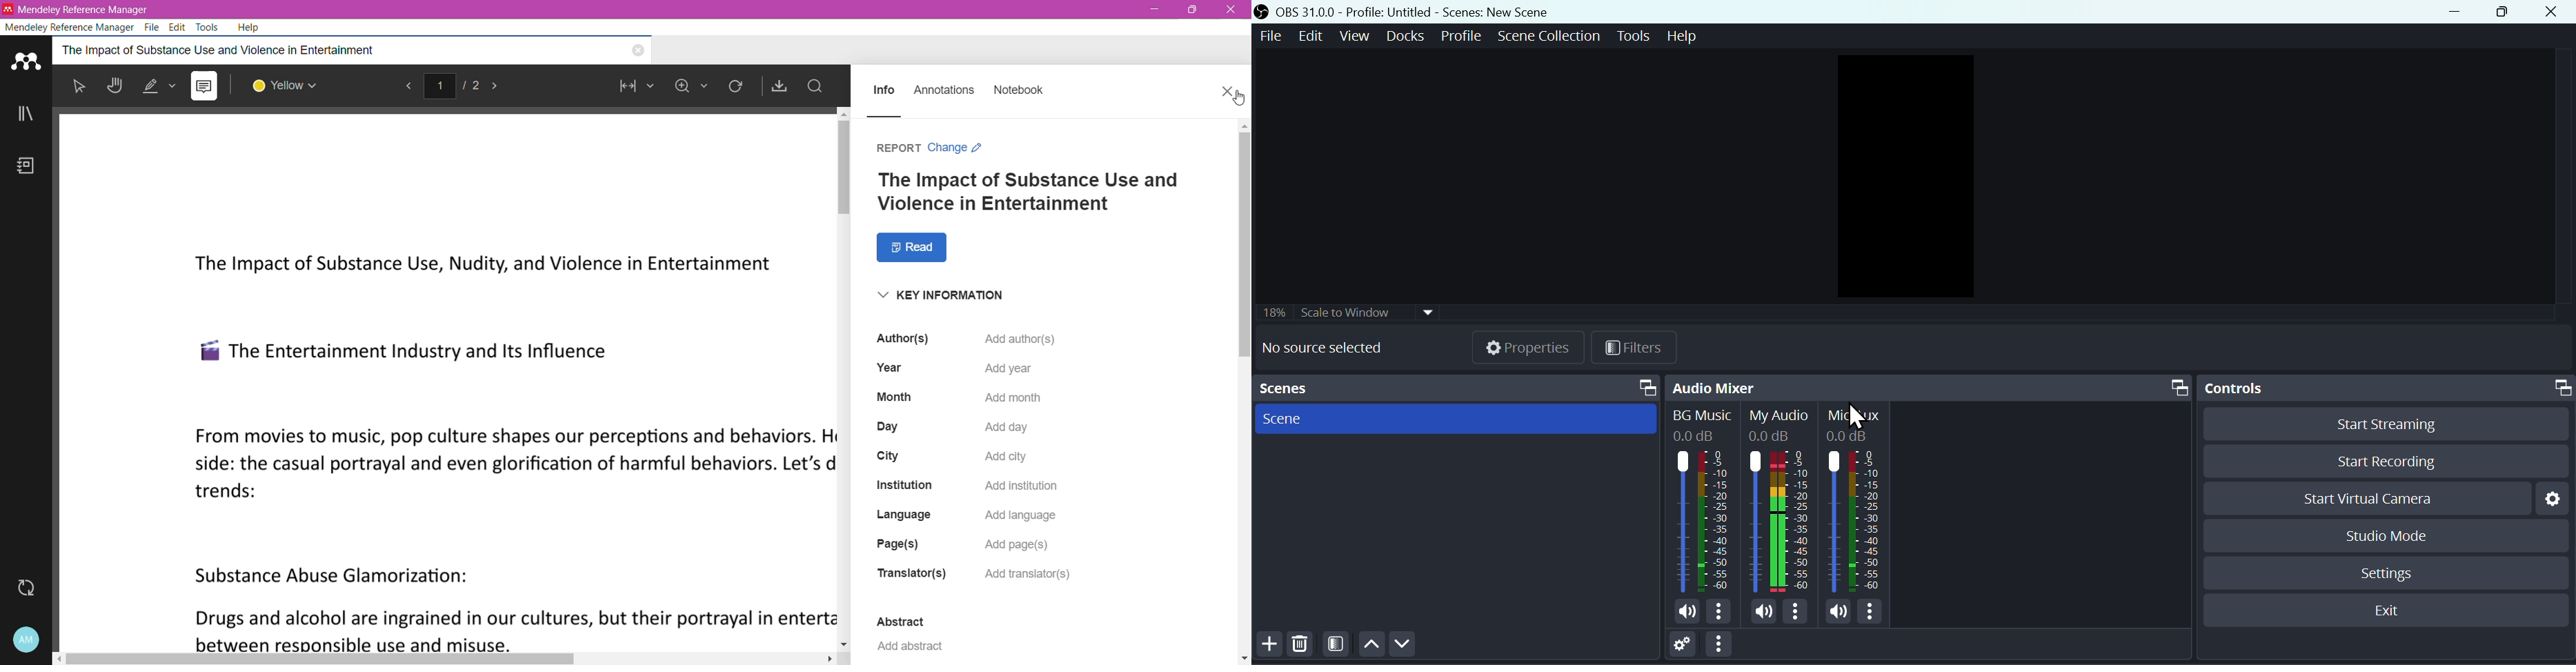 Image resolution: width=2576 pixels, height=672 pixels. What do you see at coordinates (1407, 644) in the screenshot?
I see `Down` at bounding box center [1407, 644].